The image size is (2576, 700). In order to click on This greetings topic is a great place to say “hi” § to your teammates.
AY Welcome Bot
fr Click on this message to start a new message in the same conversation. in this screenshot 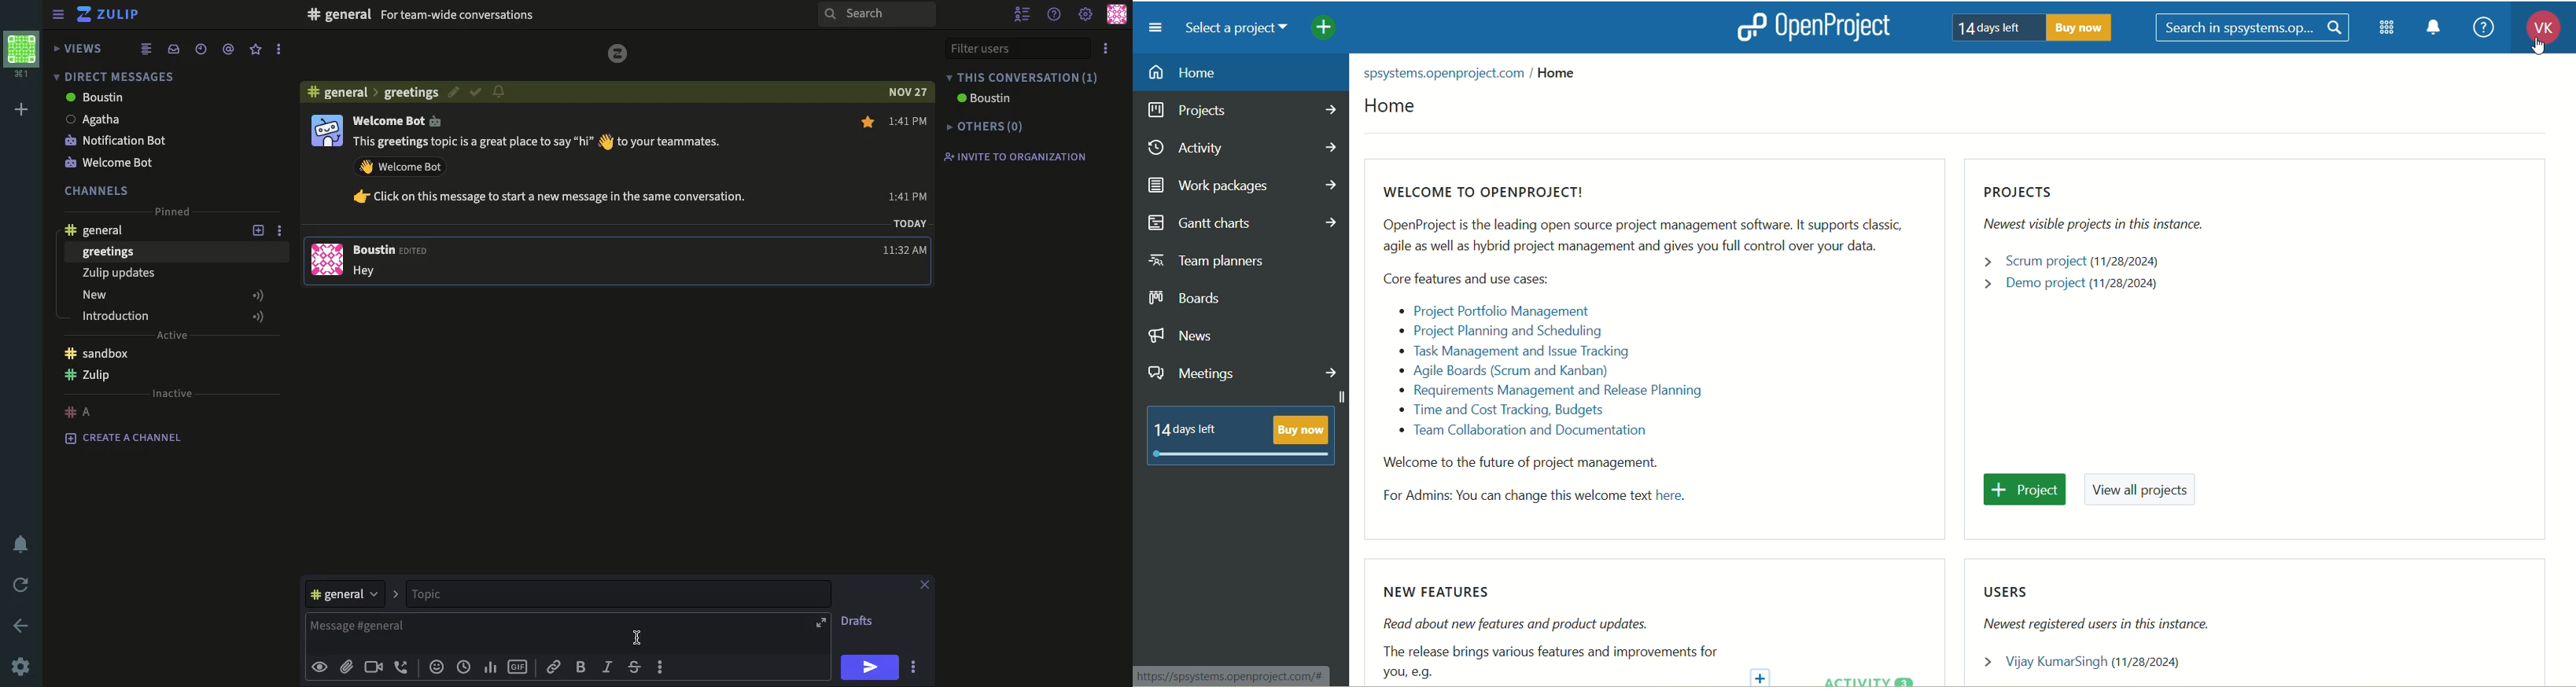, I will do `click(554, 171)`.